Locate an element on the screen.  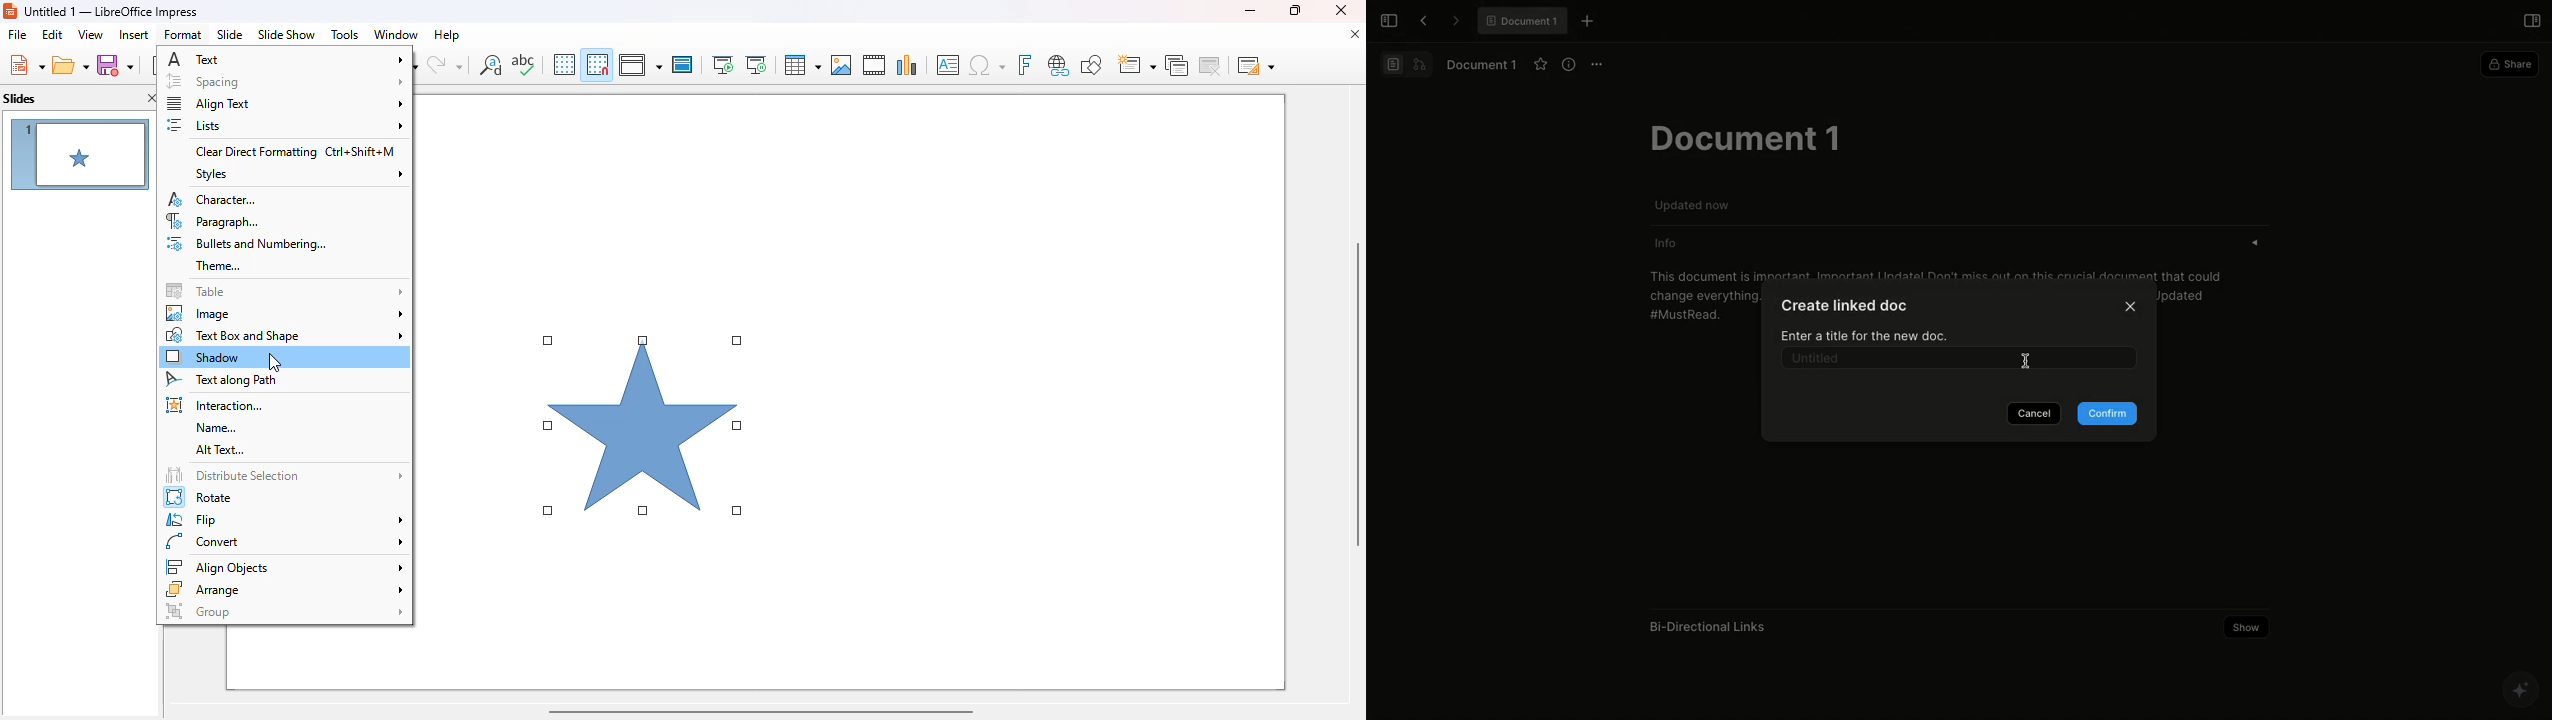
delete slide is located at coordinates (1213, 65).